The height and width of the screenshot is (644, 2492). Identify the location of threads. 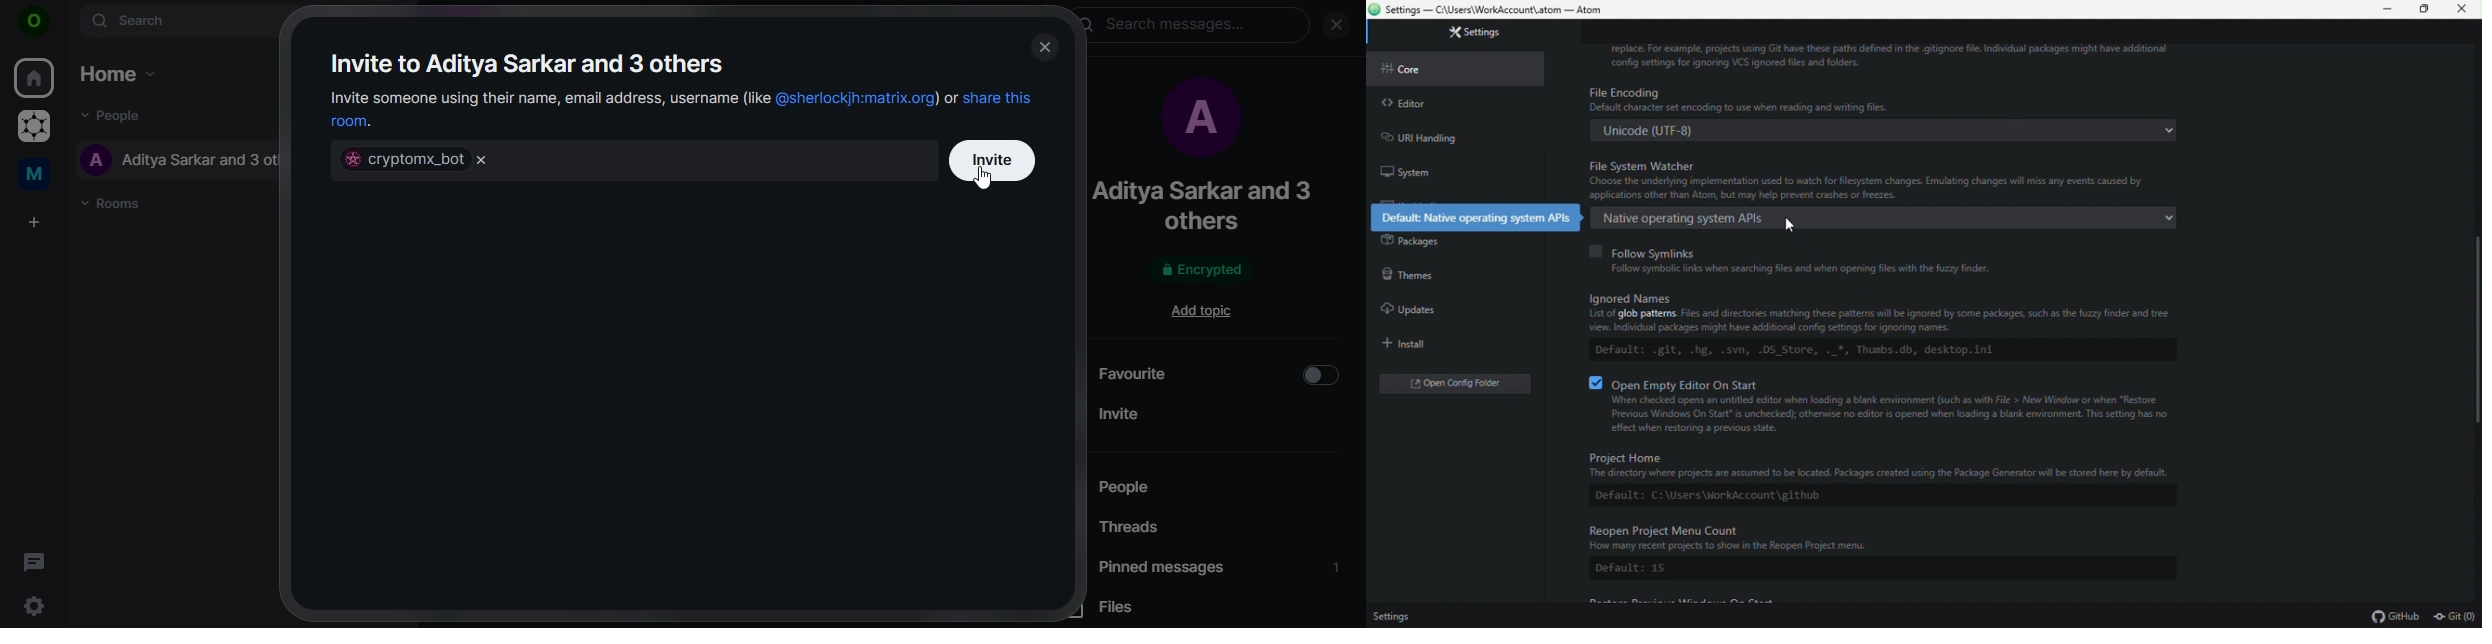
(34, 561).